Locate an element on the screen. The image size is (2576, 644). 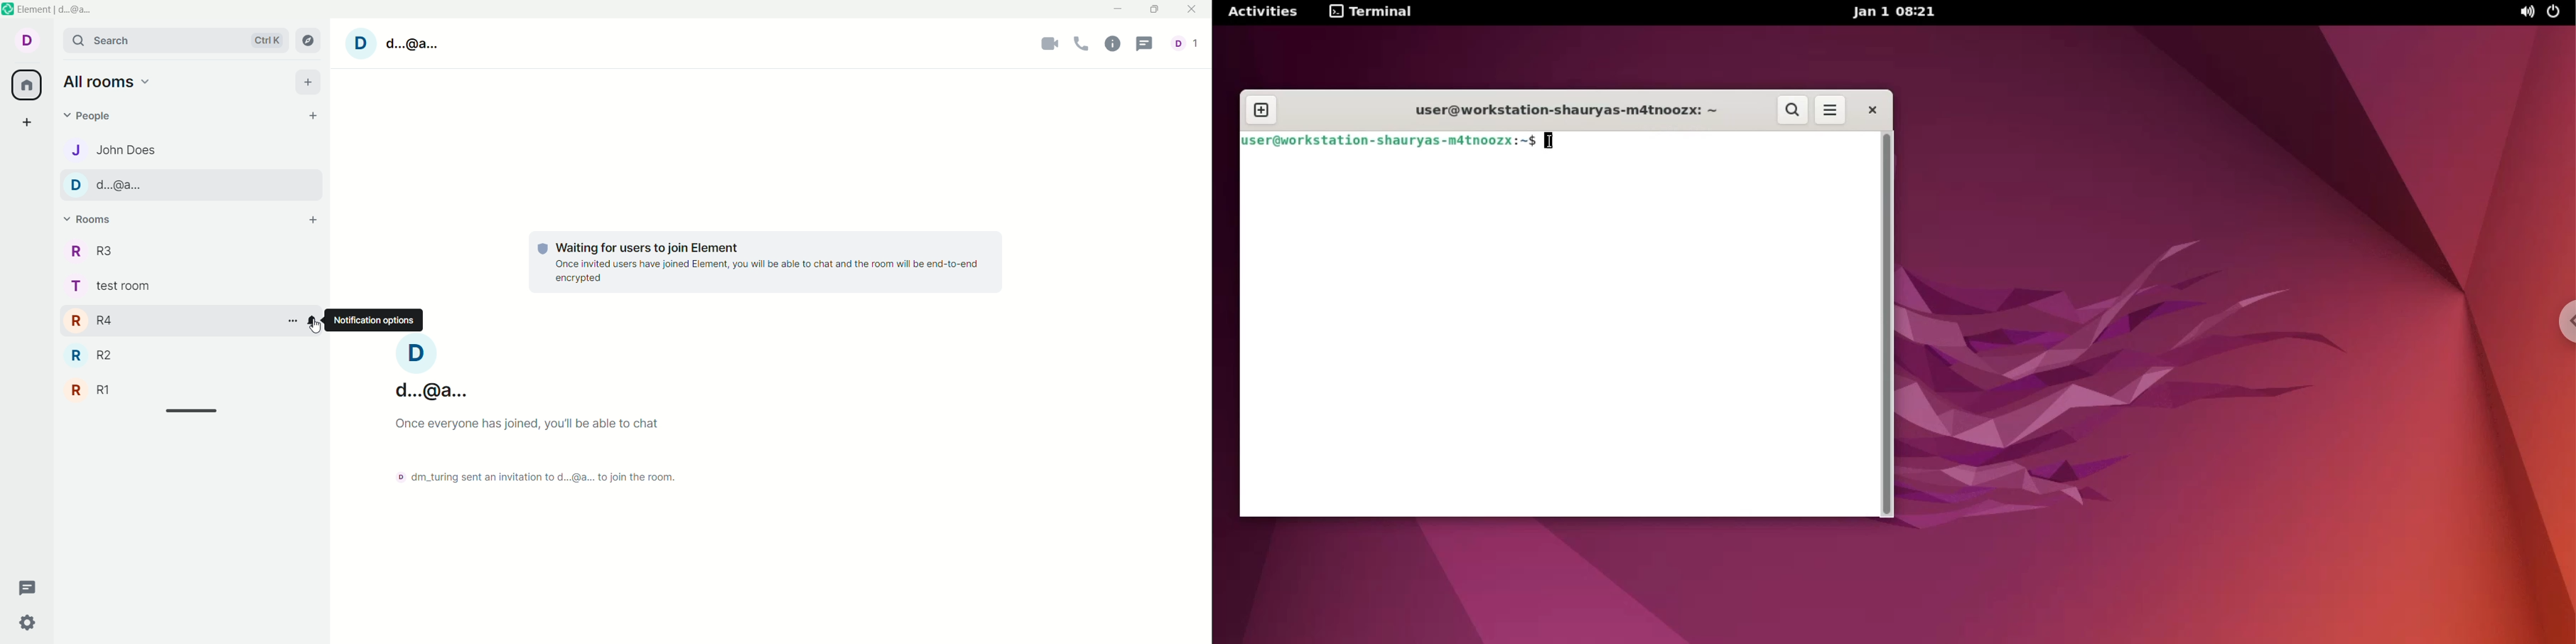
threads is located at coordinates (1153, 44).